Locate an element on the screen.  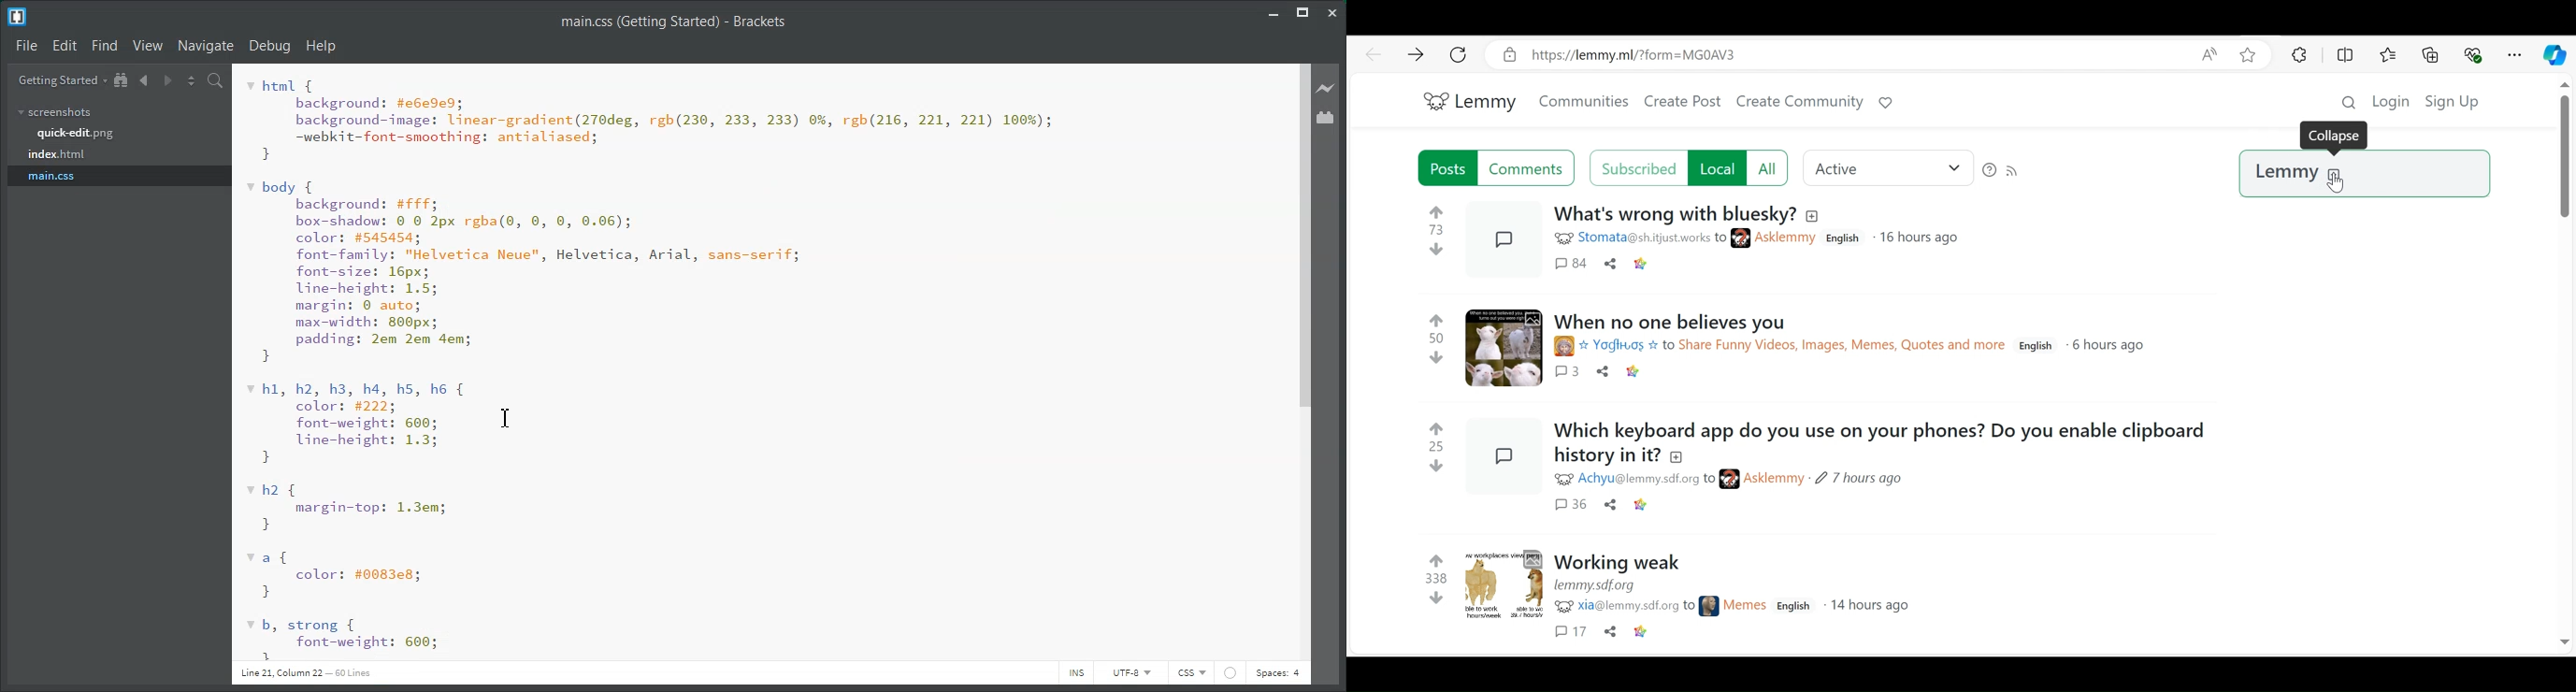
add is located at coordinates (1821, 216).